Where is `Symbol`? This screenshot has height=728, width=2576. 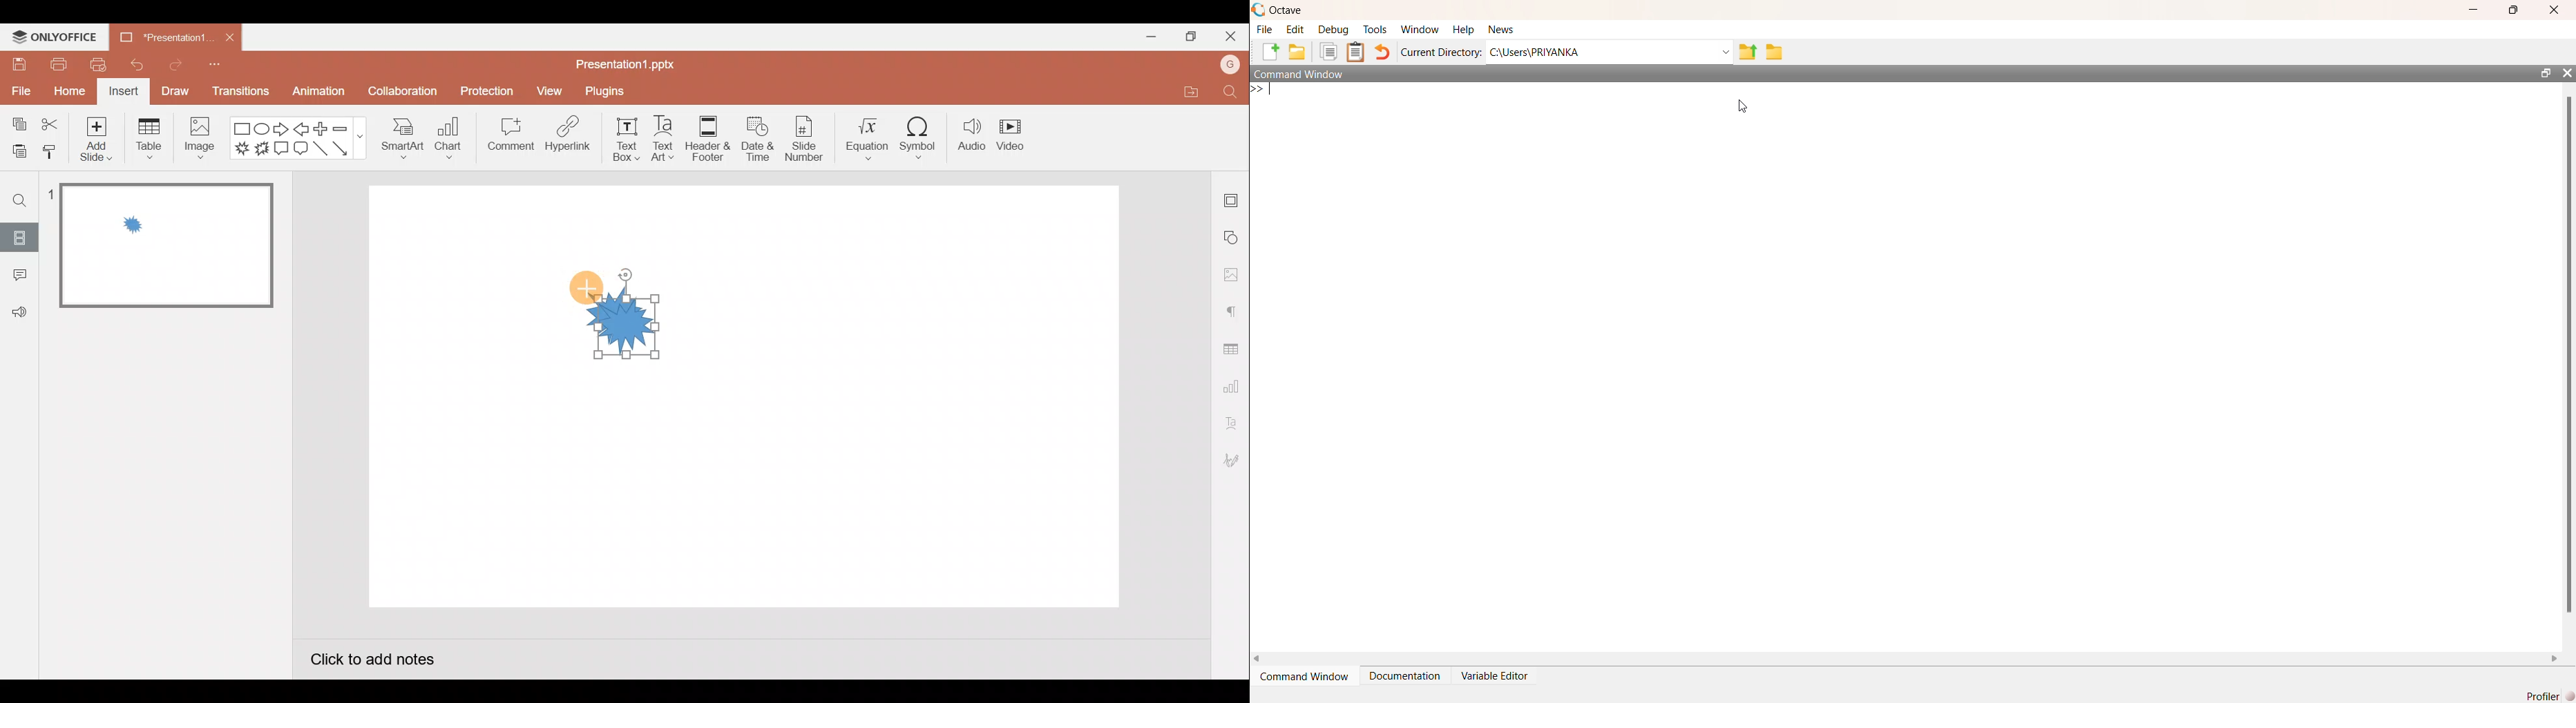 Symbol is located at coordinates (919, 138).